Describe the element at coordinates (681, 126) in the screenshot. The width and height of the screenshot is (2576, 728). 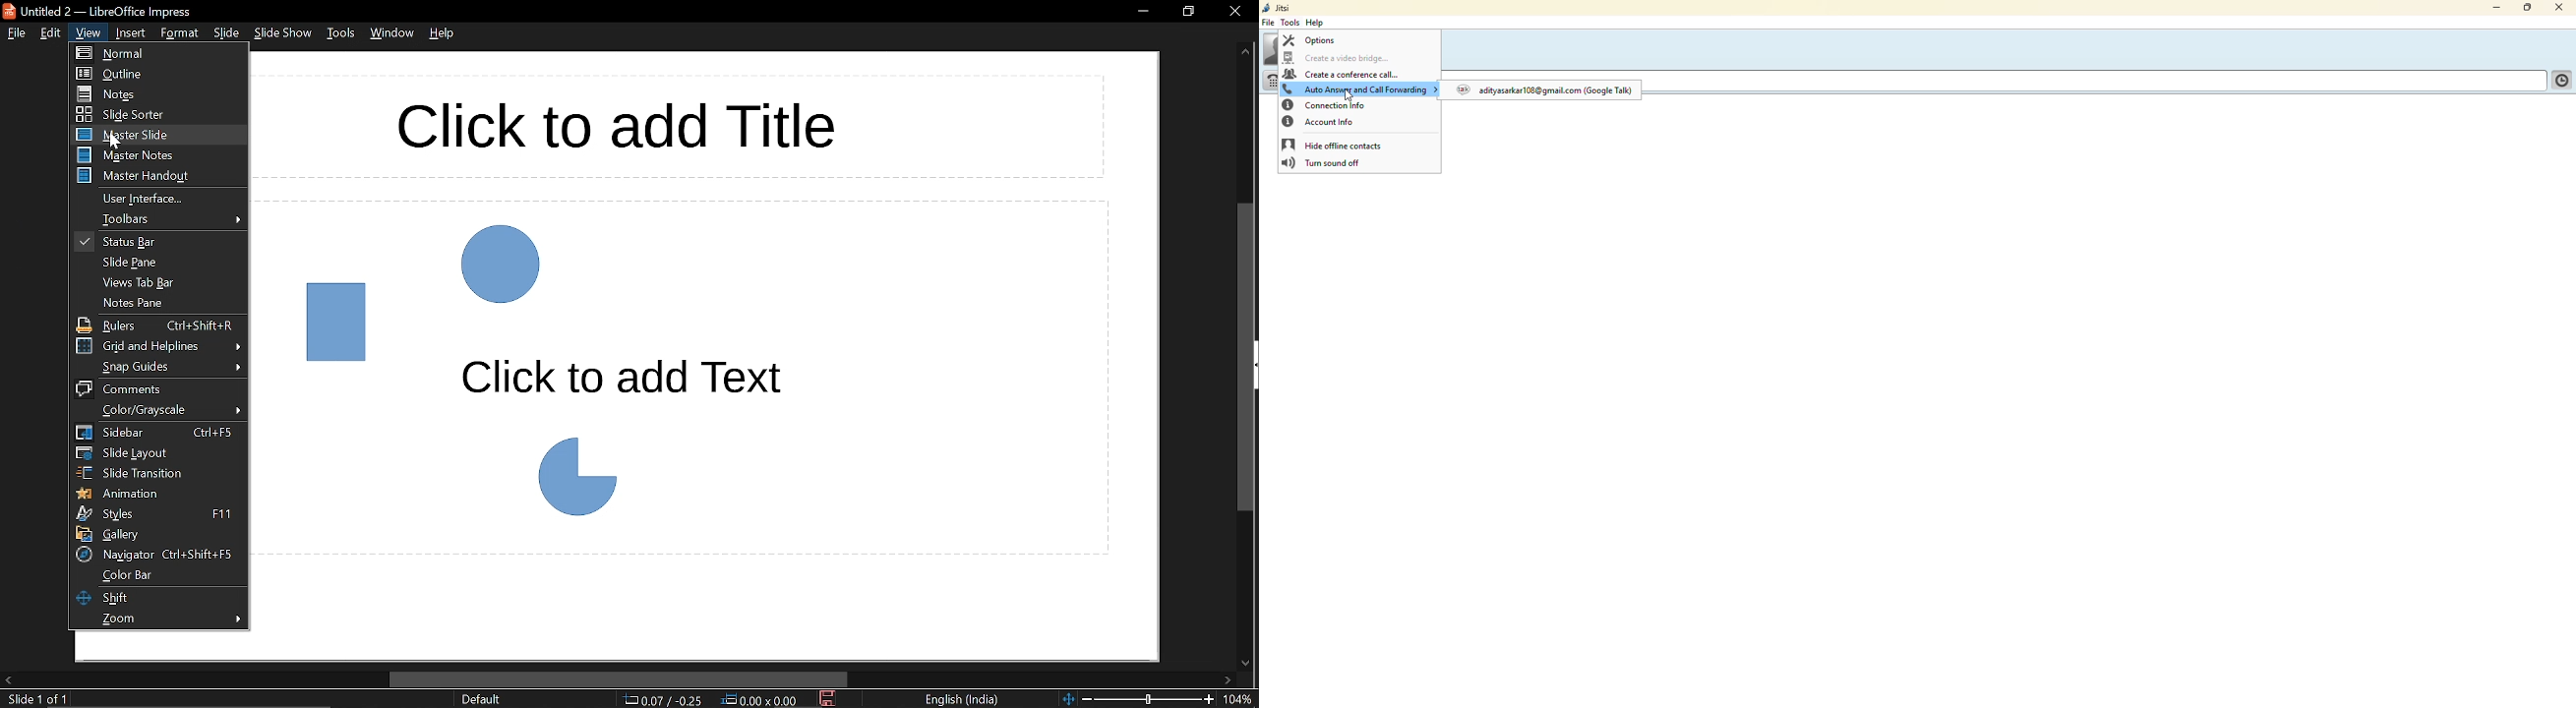
I see `SPace for adding title` at that location.